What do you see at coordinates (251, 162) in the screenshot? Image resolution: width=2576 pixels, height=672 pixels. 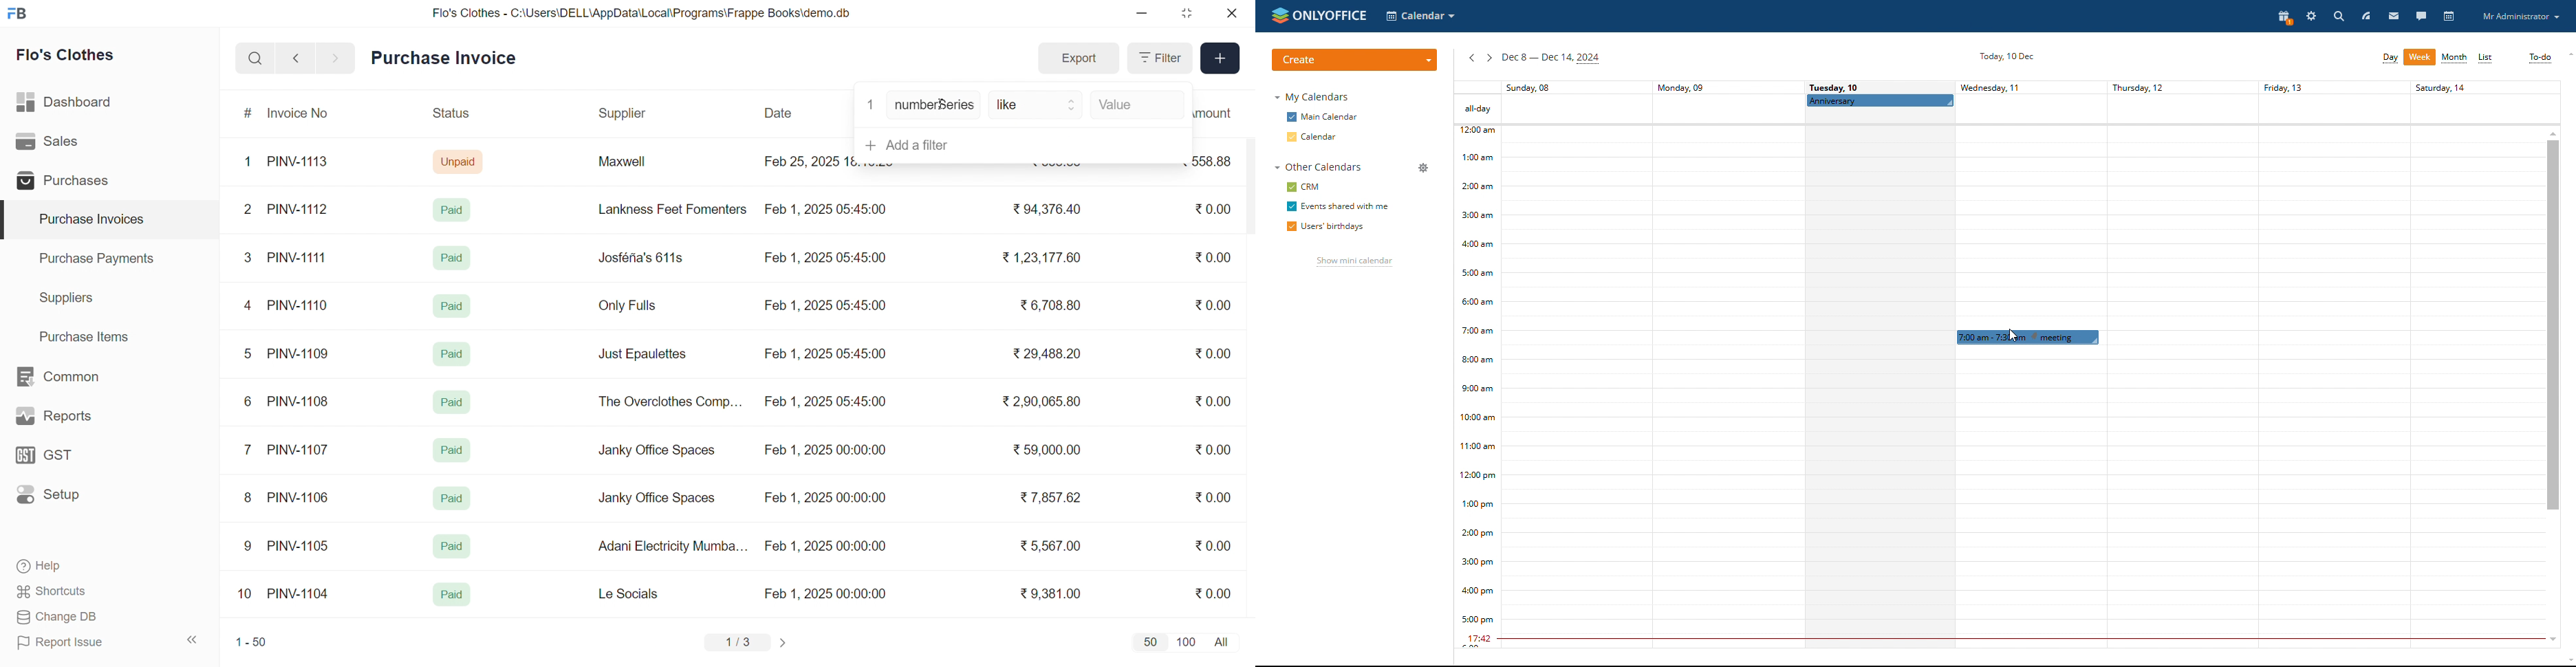 I see `1` at bounding box center [251, 162].